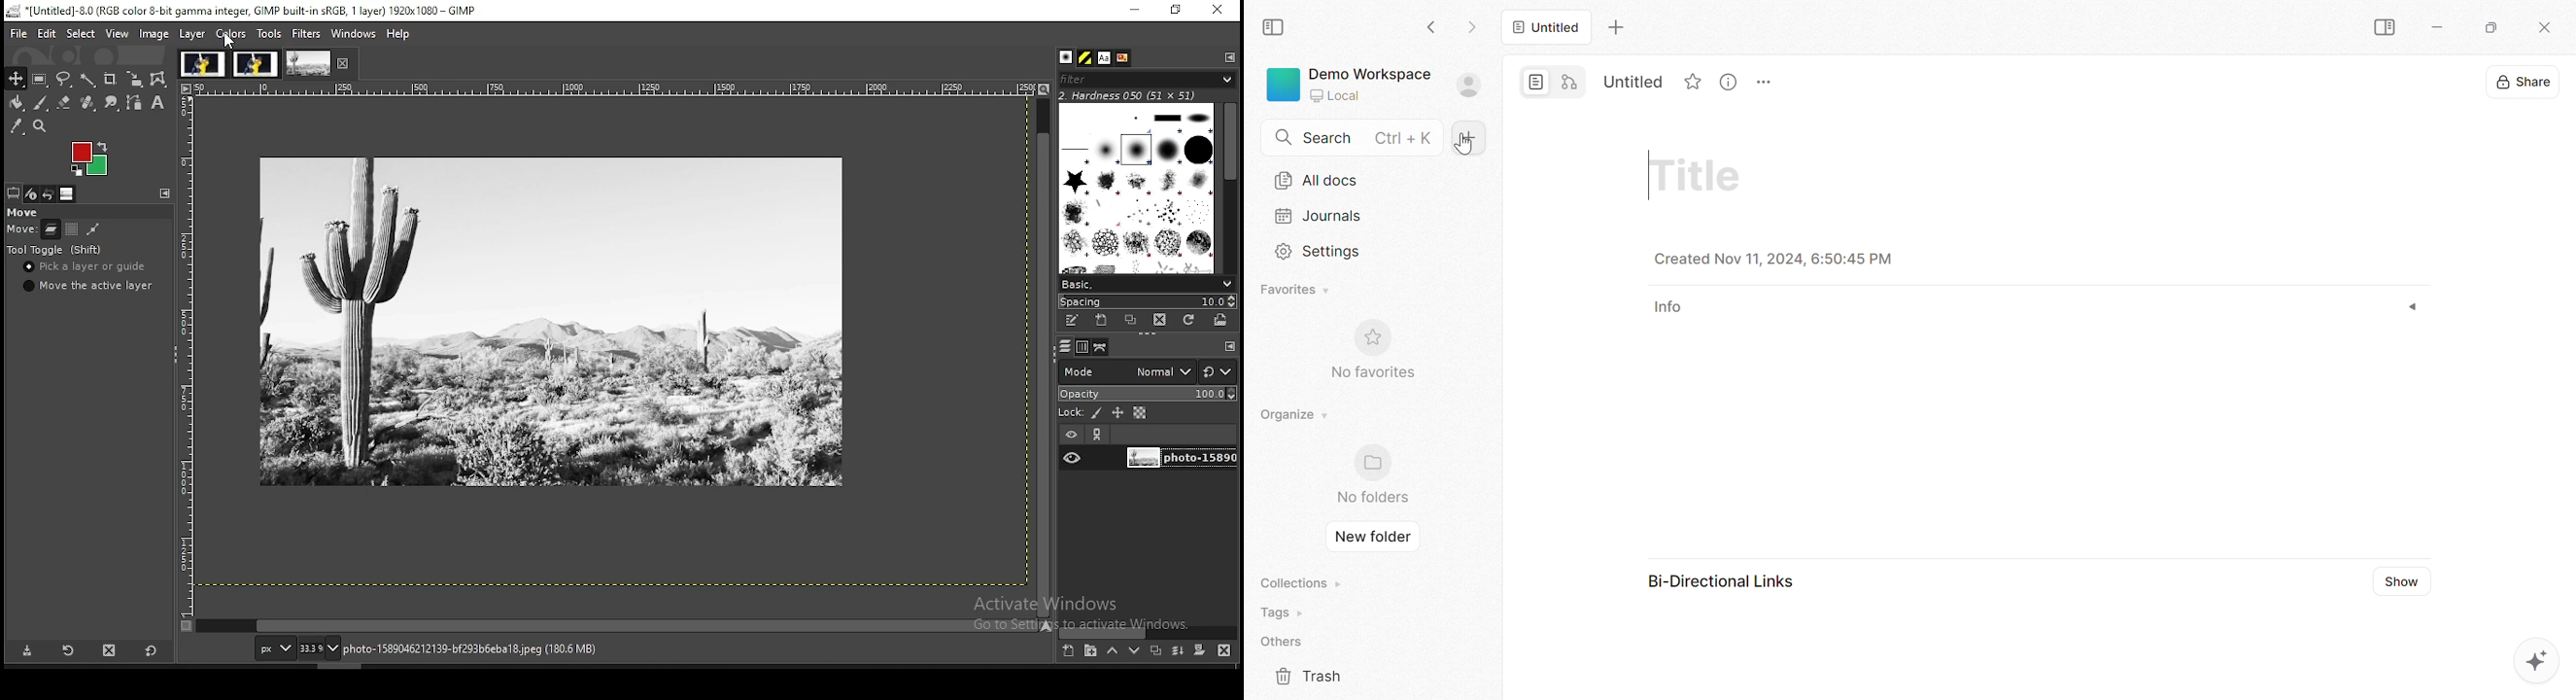 The image size is (2576, 700). What do you see at coordinates (1371, 73) in the screenshot?
I see `Demo Workspace` at bounding box center [1371, 73].